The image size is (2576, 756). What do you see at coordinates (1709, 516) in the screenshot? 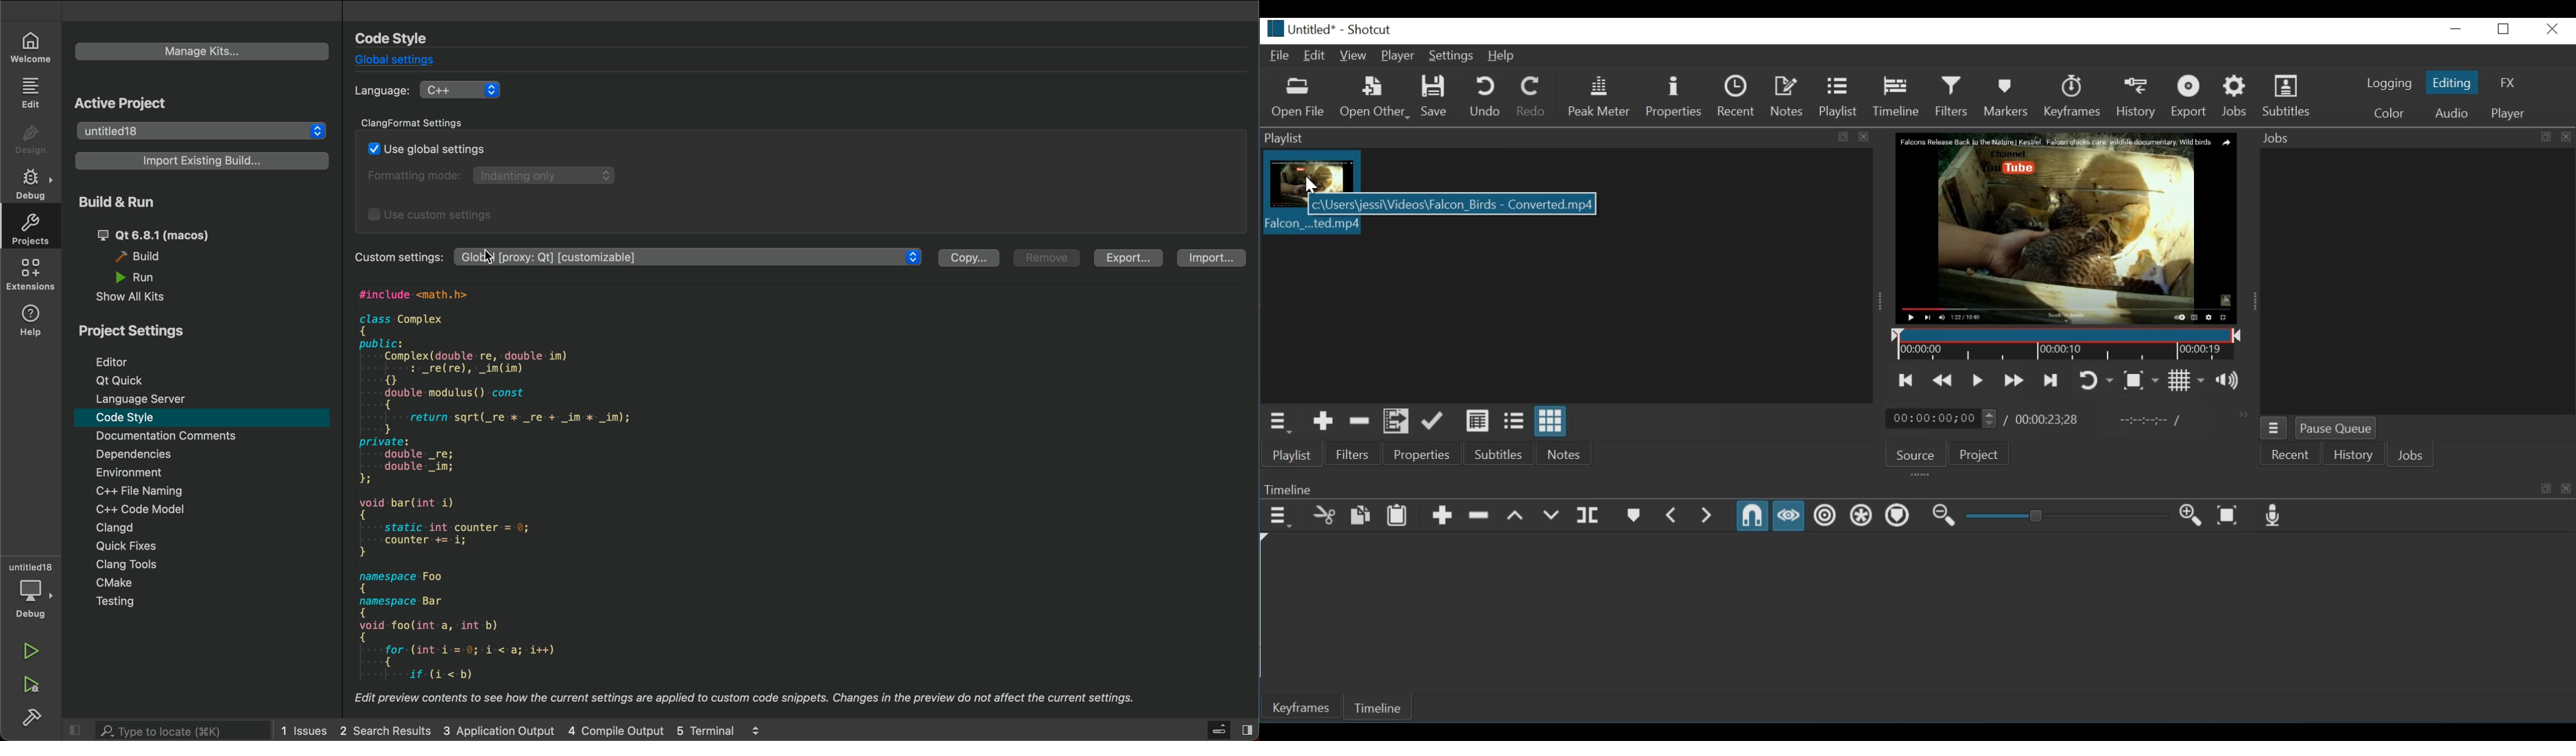
I see `Next Marker` at bounding box center [1709, 516].